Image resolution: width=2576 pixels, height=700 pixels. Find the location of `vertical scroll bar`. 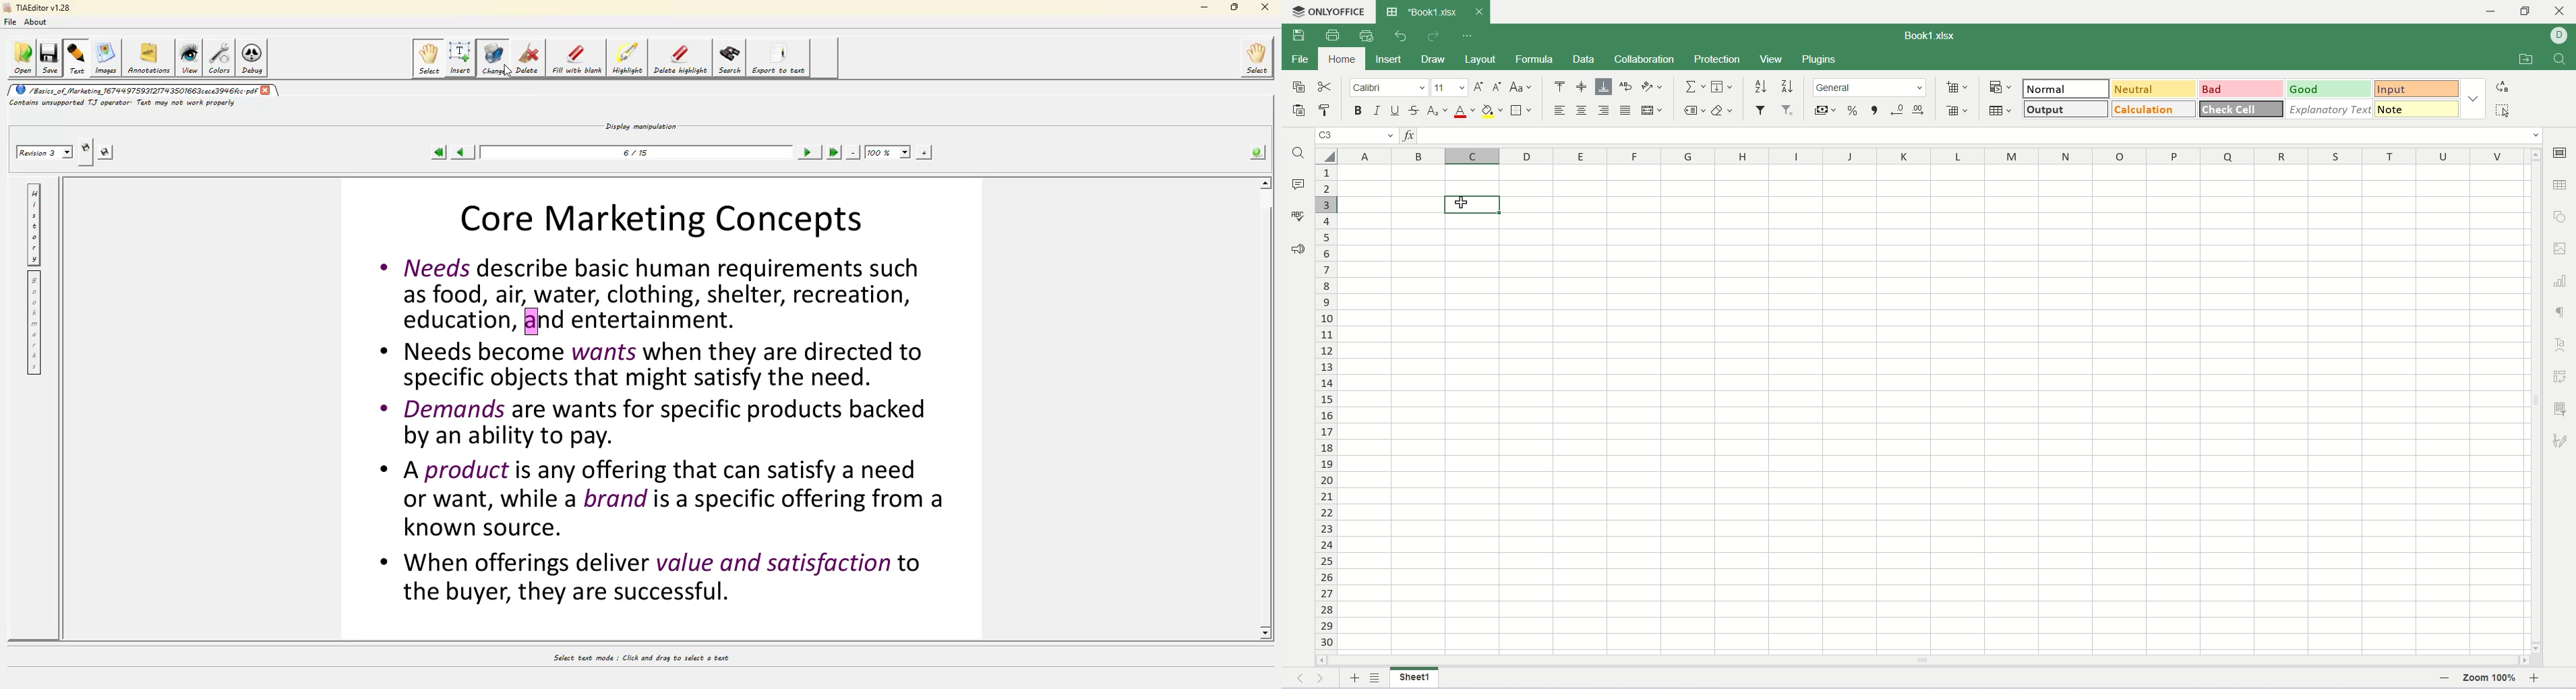

vertical scroll bar is located at coordinates (2534, 398).